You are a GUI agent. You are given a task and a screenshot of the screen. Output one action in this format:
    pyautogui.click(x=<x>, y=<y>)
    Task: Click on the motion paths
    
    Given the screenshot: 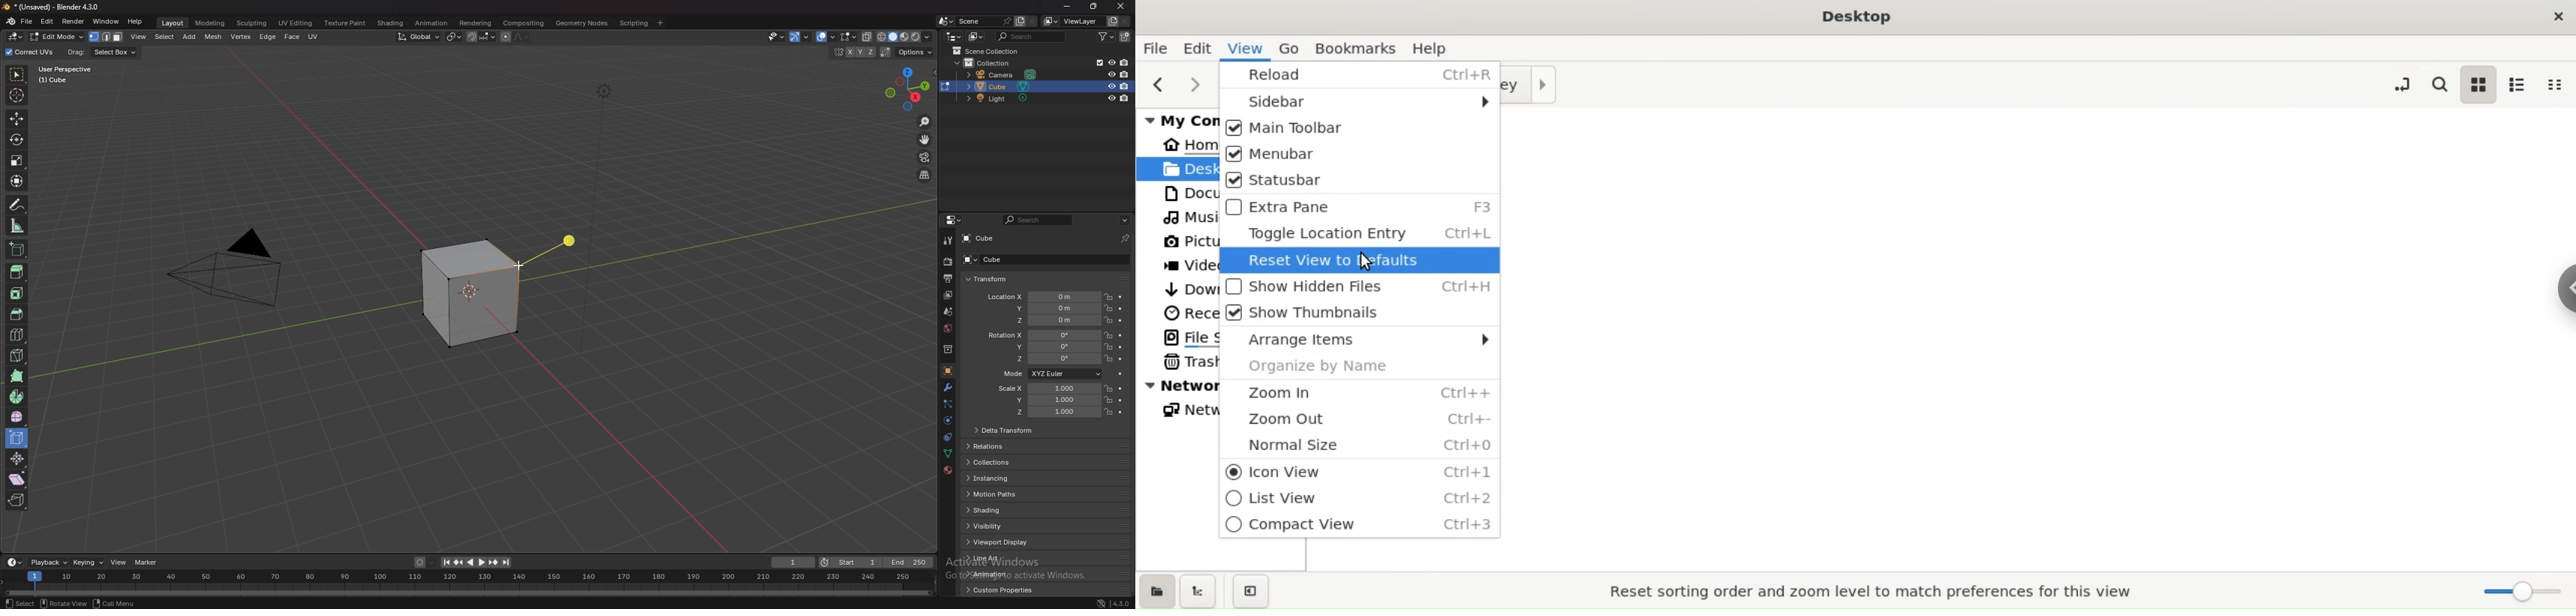 What is the action you would take?
    pyautogui.click(x=994, y=494)
    